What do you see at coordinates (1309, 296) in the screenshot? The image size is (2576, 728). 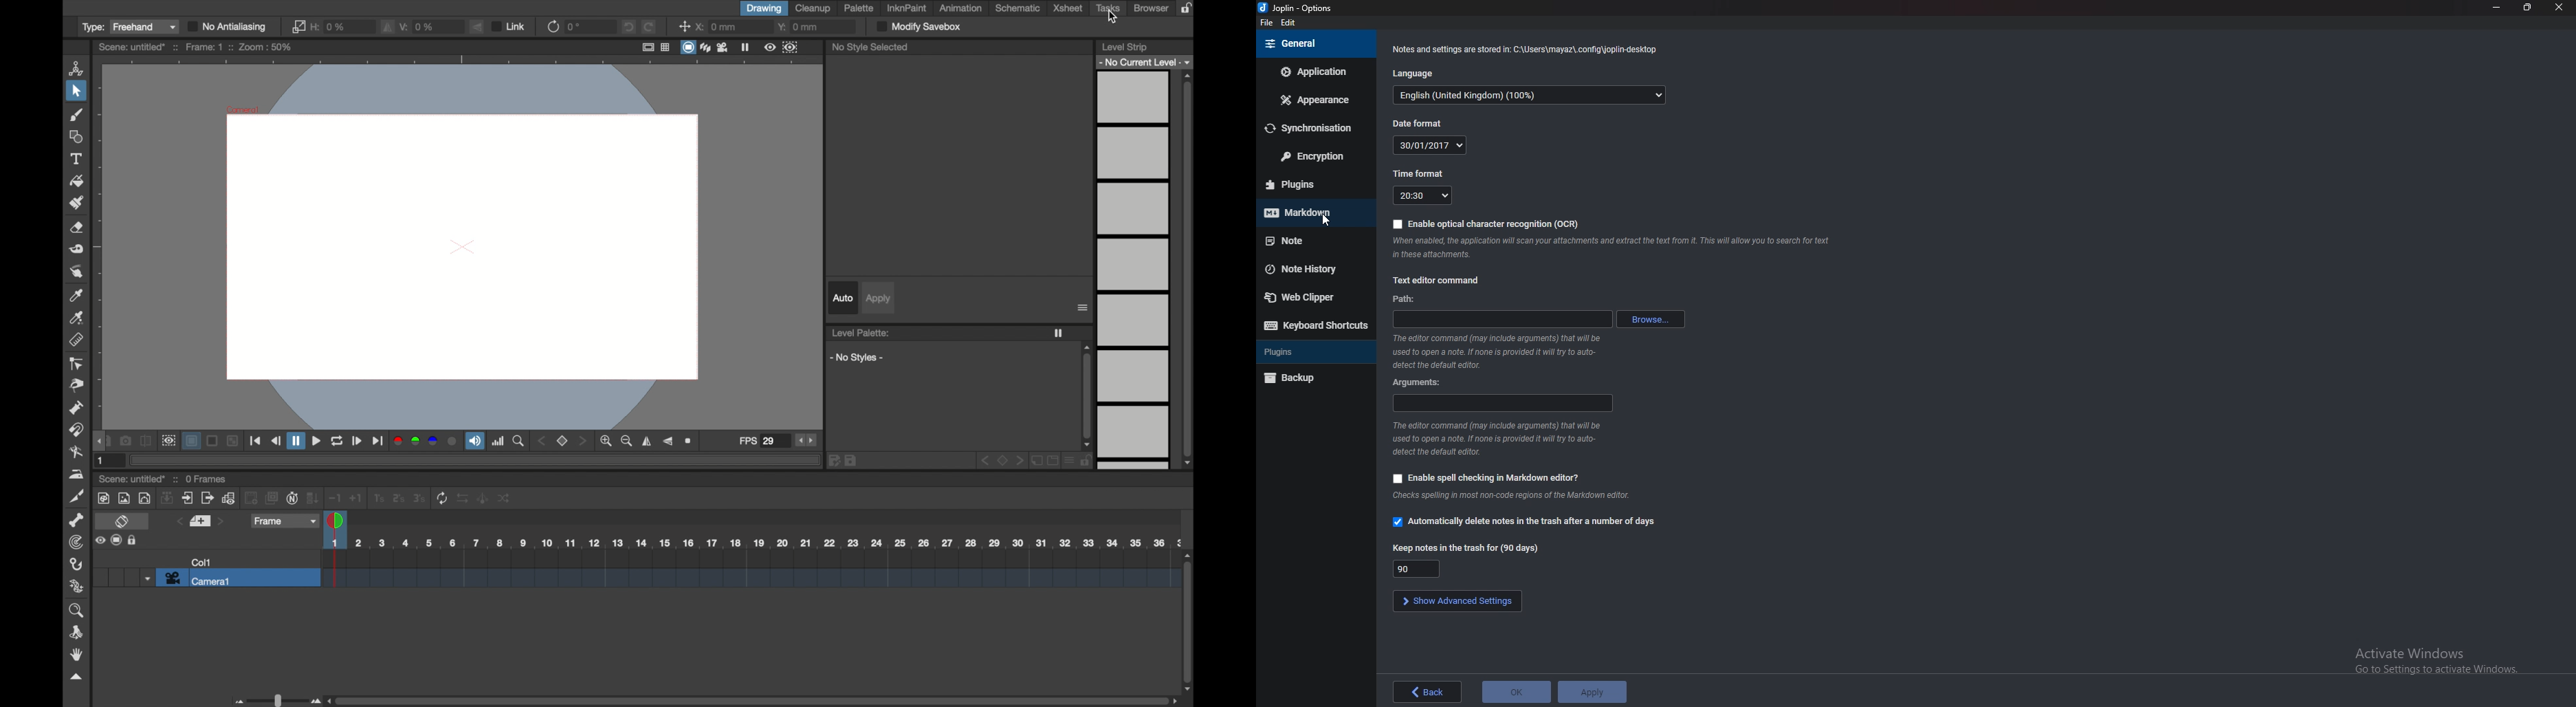 I see `Web Clipper` at bounding box center [1309, 296].